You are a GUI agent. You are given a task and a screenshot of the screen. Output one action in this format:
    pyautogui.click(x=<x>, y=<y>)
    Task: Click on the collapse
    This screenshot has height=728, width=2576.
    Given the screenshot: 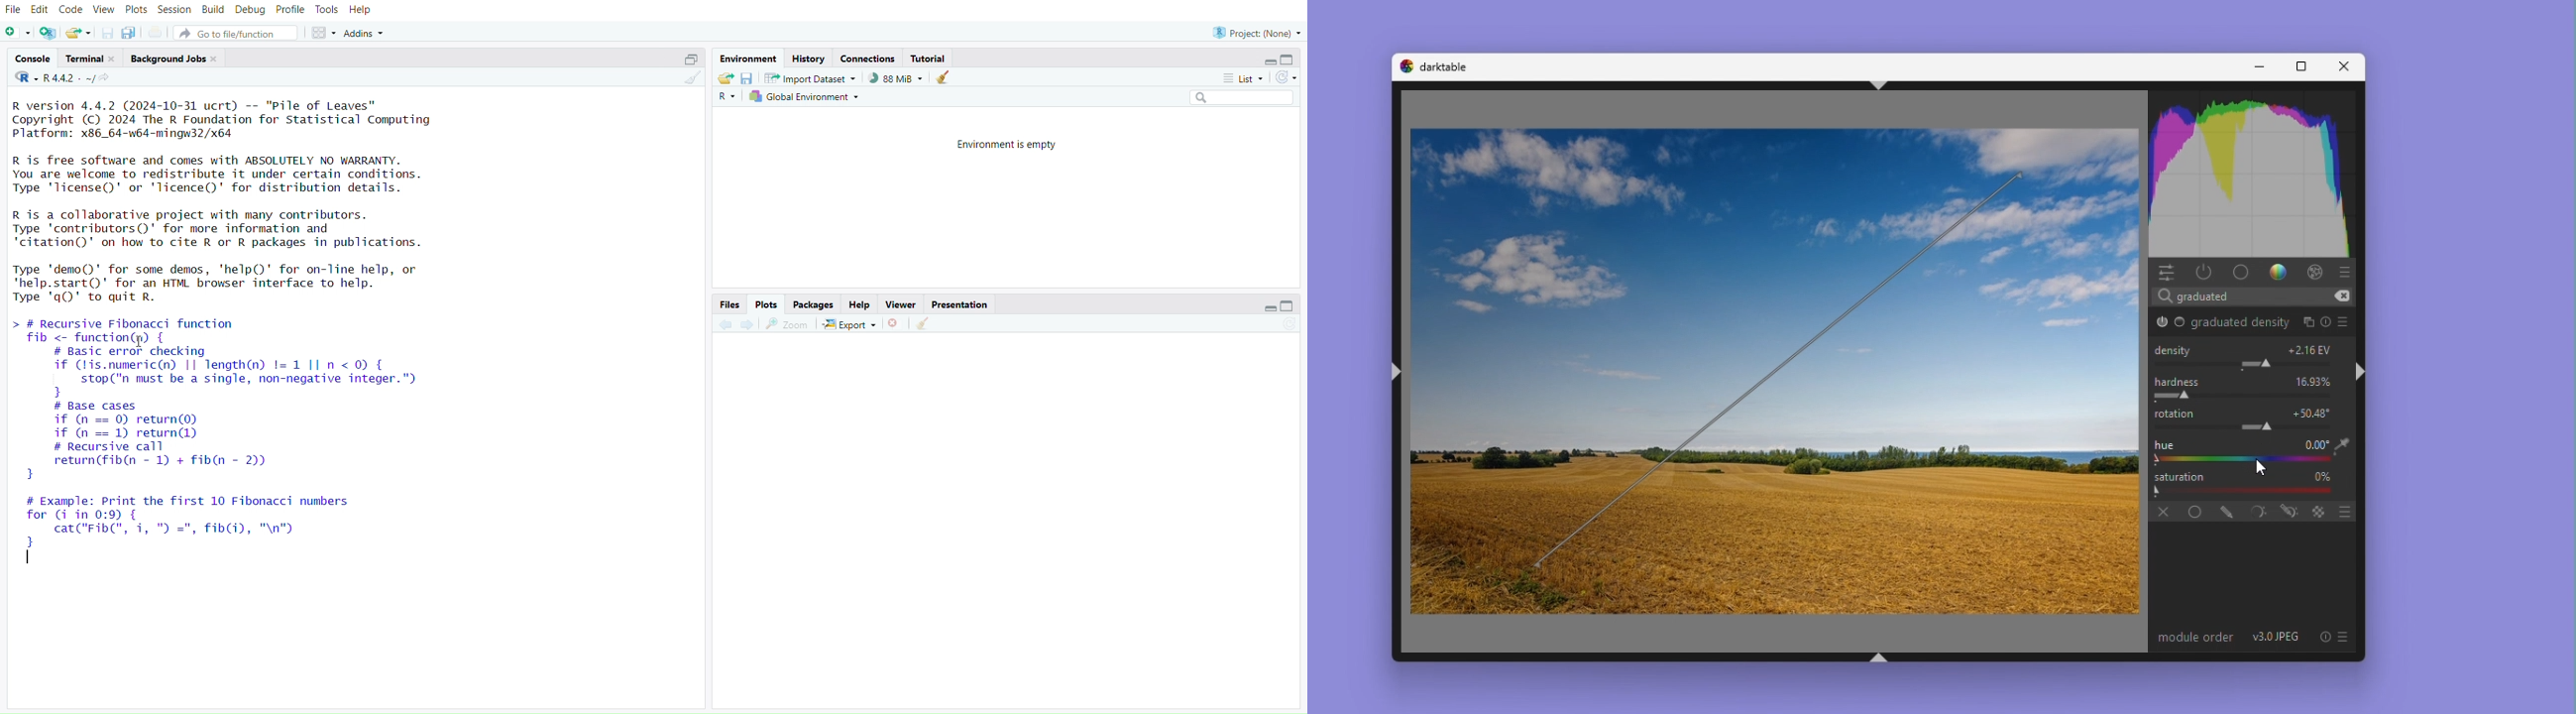 What is the action you would take?
    pyautogui.click(x=688, y=60)
    